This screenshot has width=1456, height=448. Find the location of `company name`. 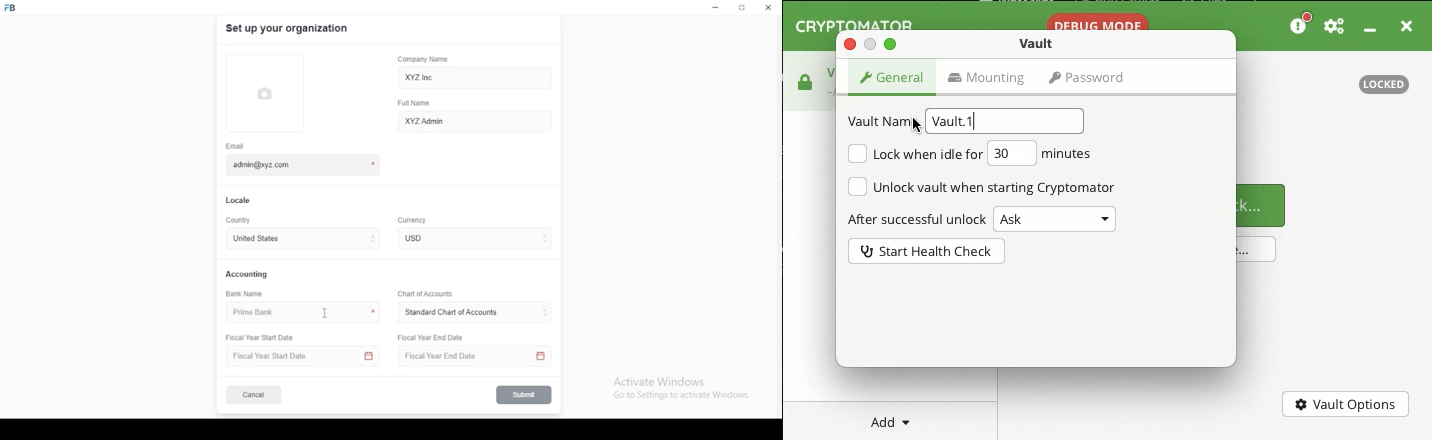

company name is located at coordinates (423, 59).